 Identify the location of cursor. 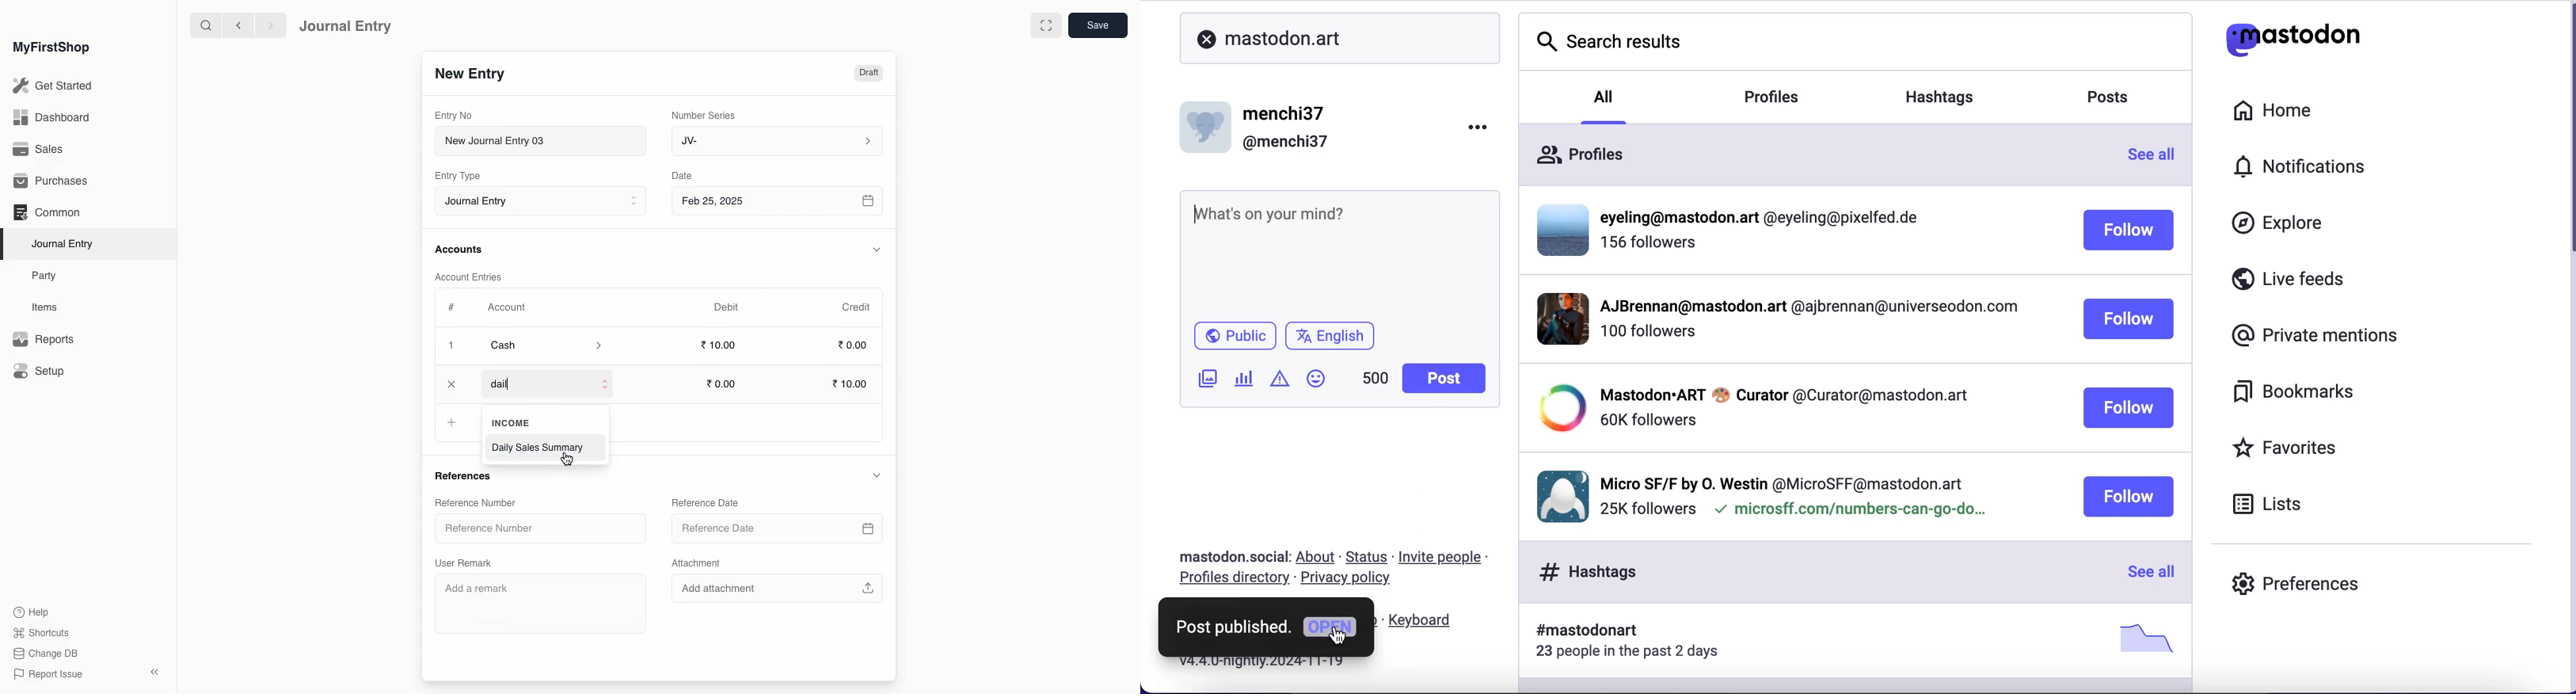
(570, 459).